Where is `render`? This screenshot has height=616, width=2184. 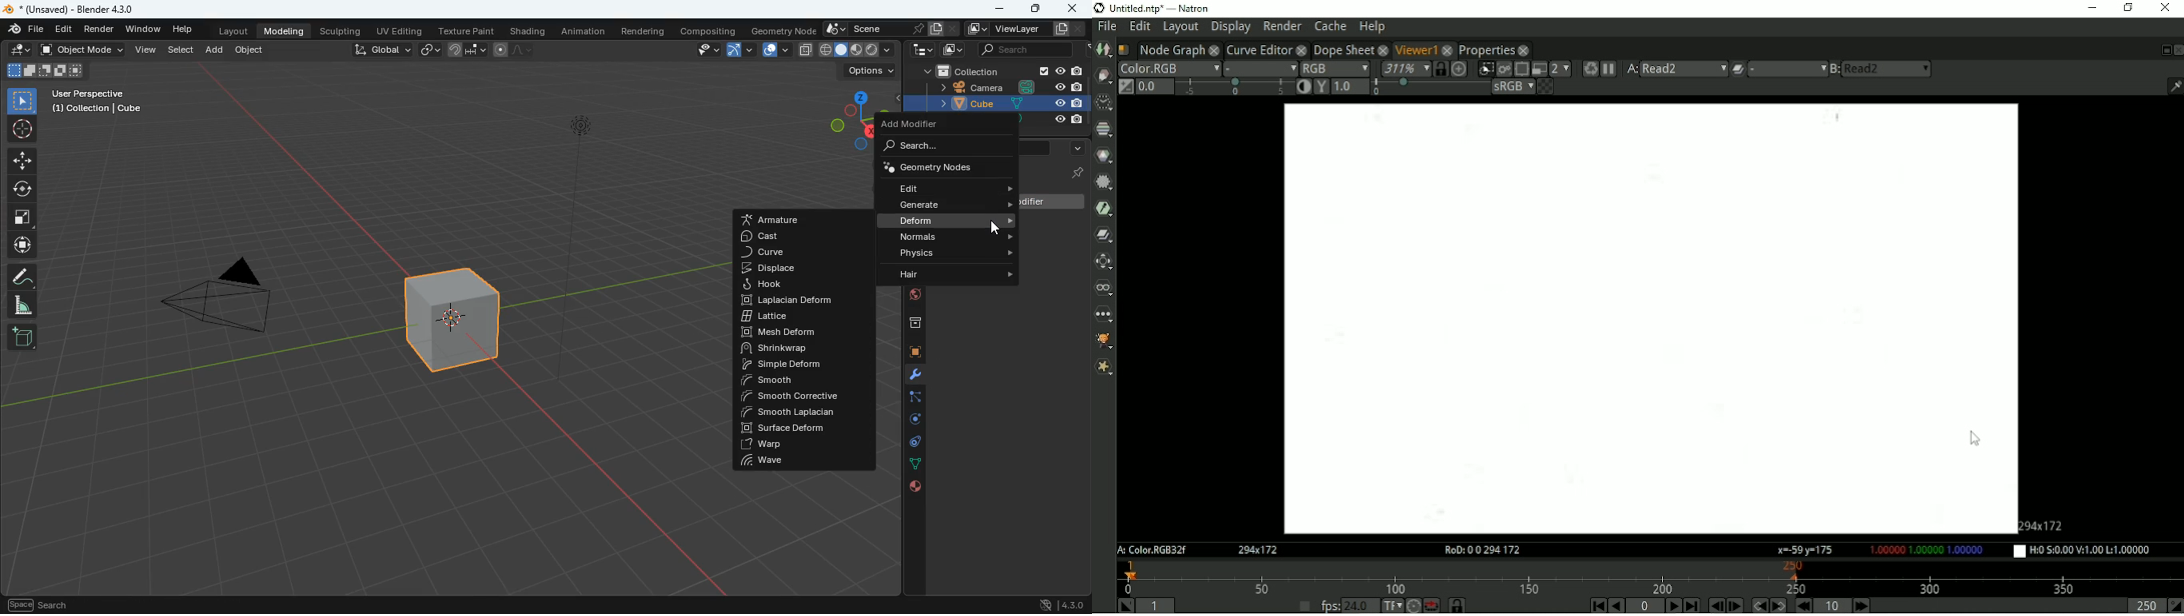 render is located at coordinates (99, 29).